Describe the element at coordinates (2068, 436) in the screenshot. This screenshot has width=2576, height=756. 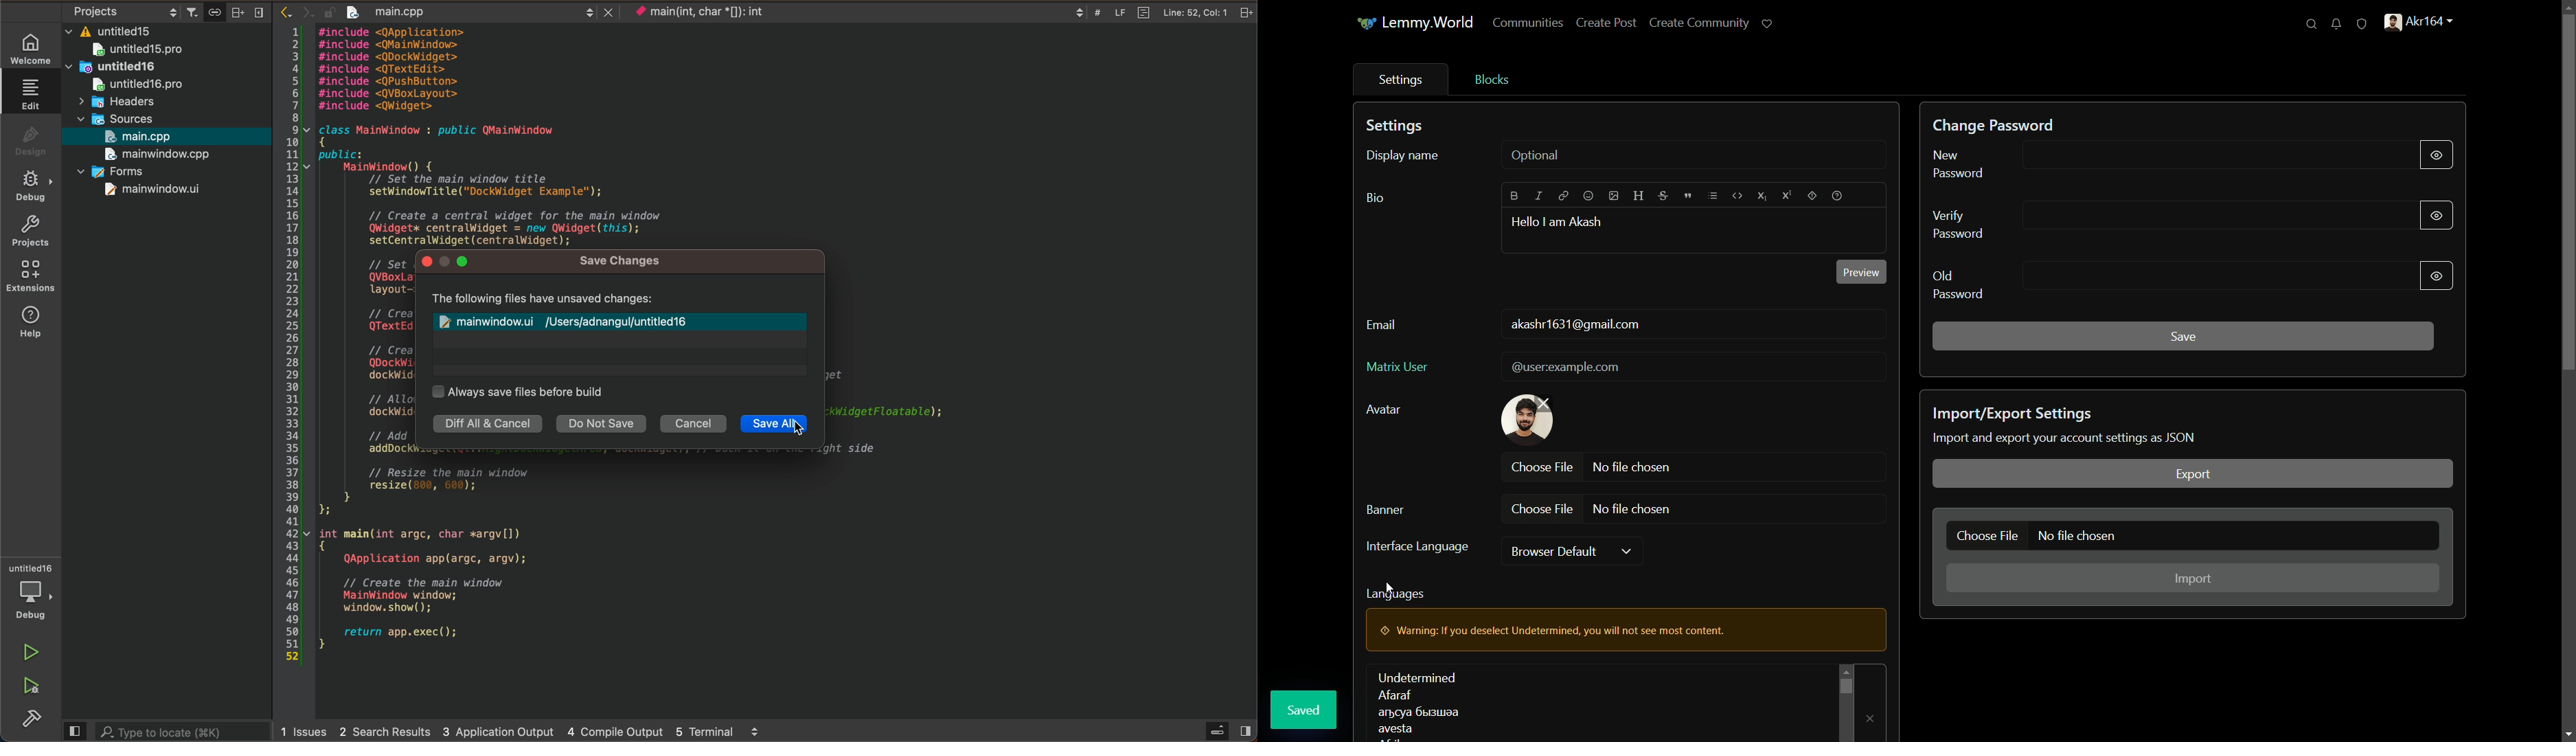
I see `text` at that location.